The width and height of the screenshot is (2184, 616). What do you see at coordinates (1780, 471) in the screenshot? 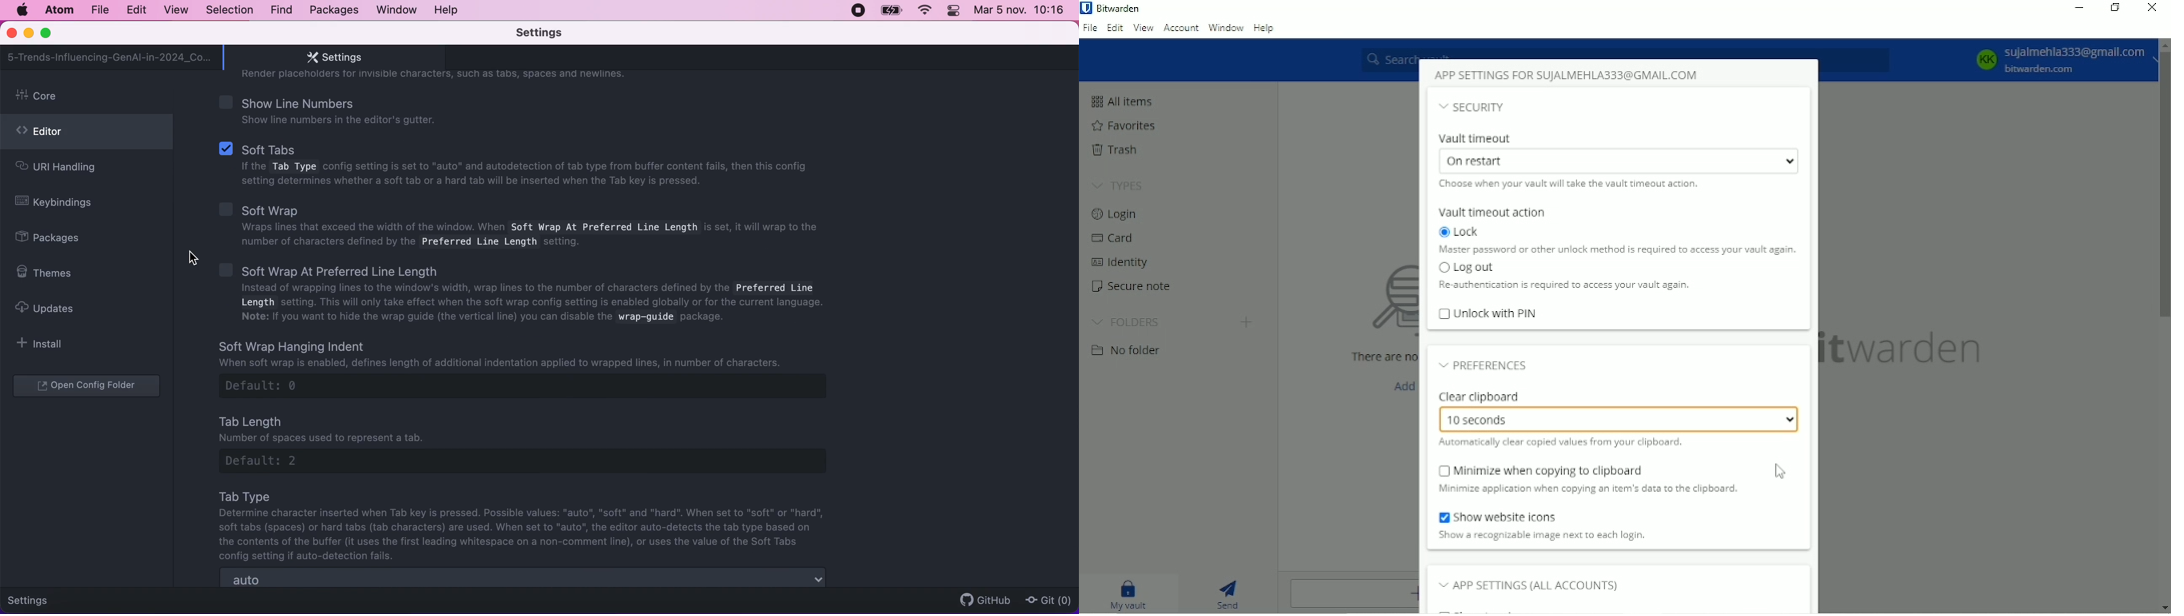
I see `Cursor` at bounding box center [1780, 471].